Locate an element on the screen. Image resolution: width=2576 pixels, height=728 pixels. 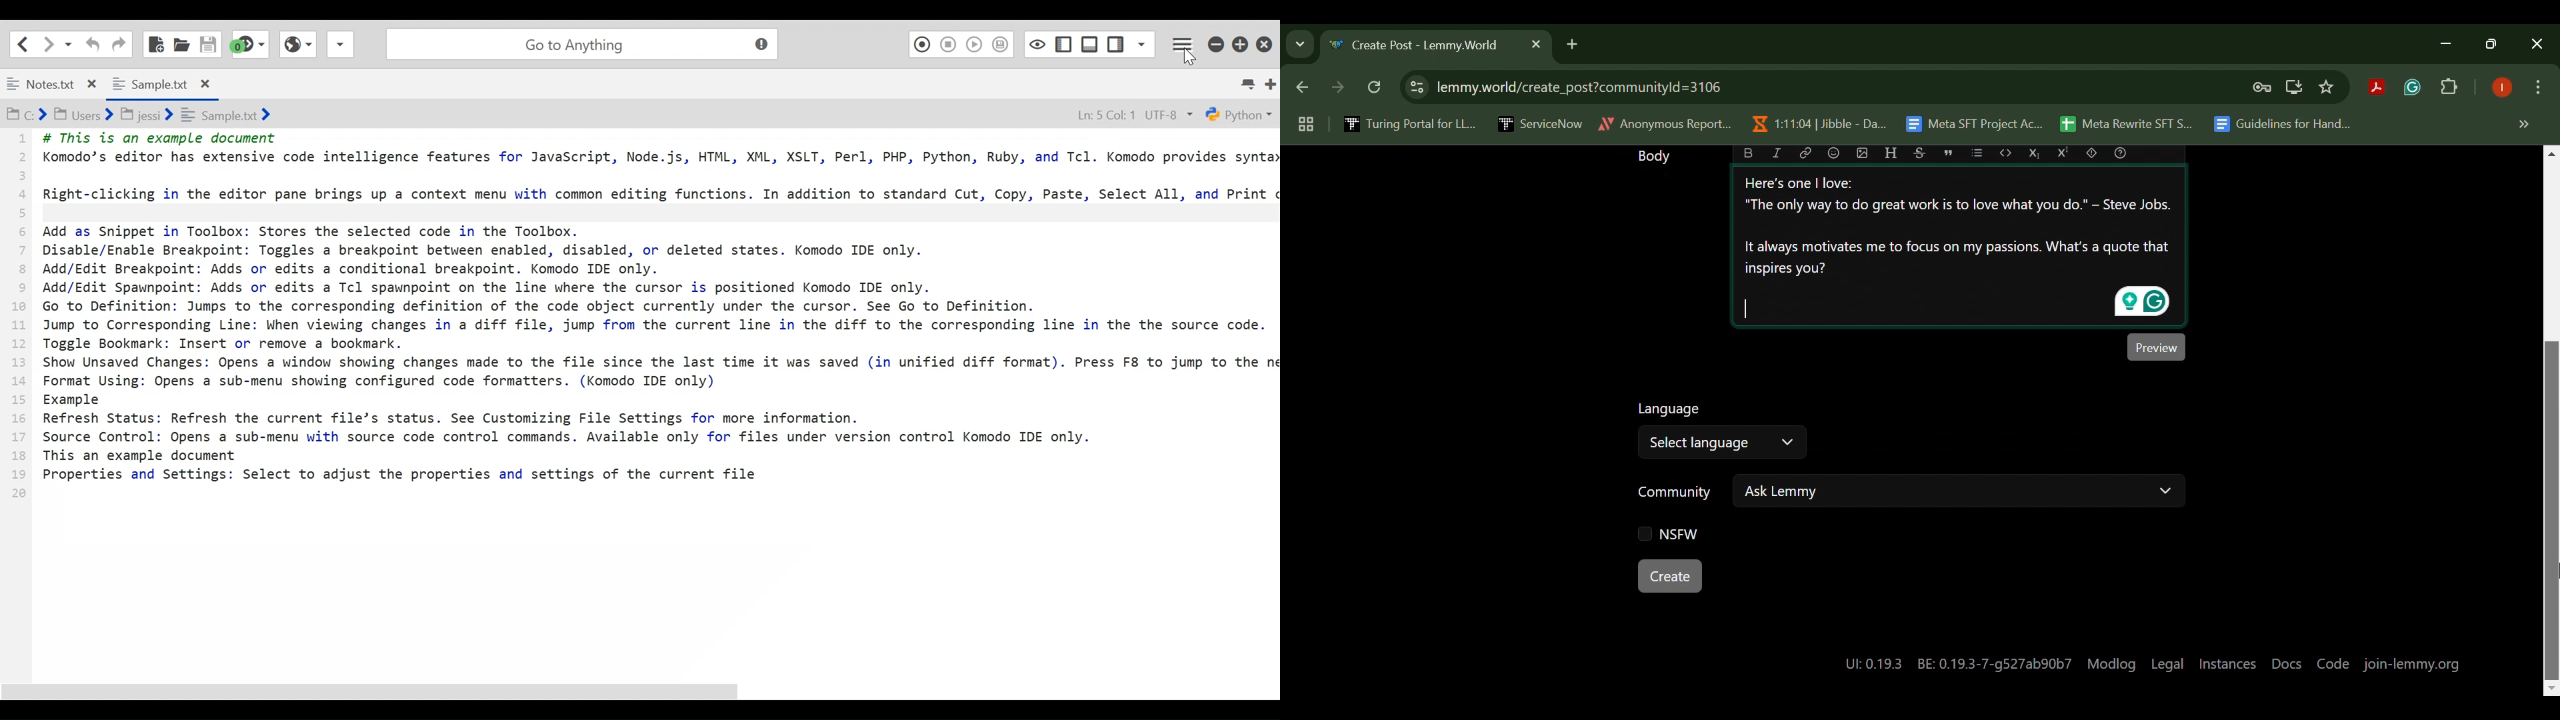
Browser Profile  is located at coordinates (2502, 89).